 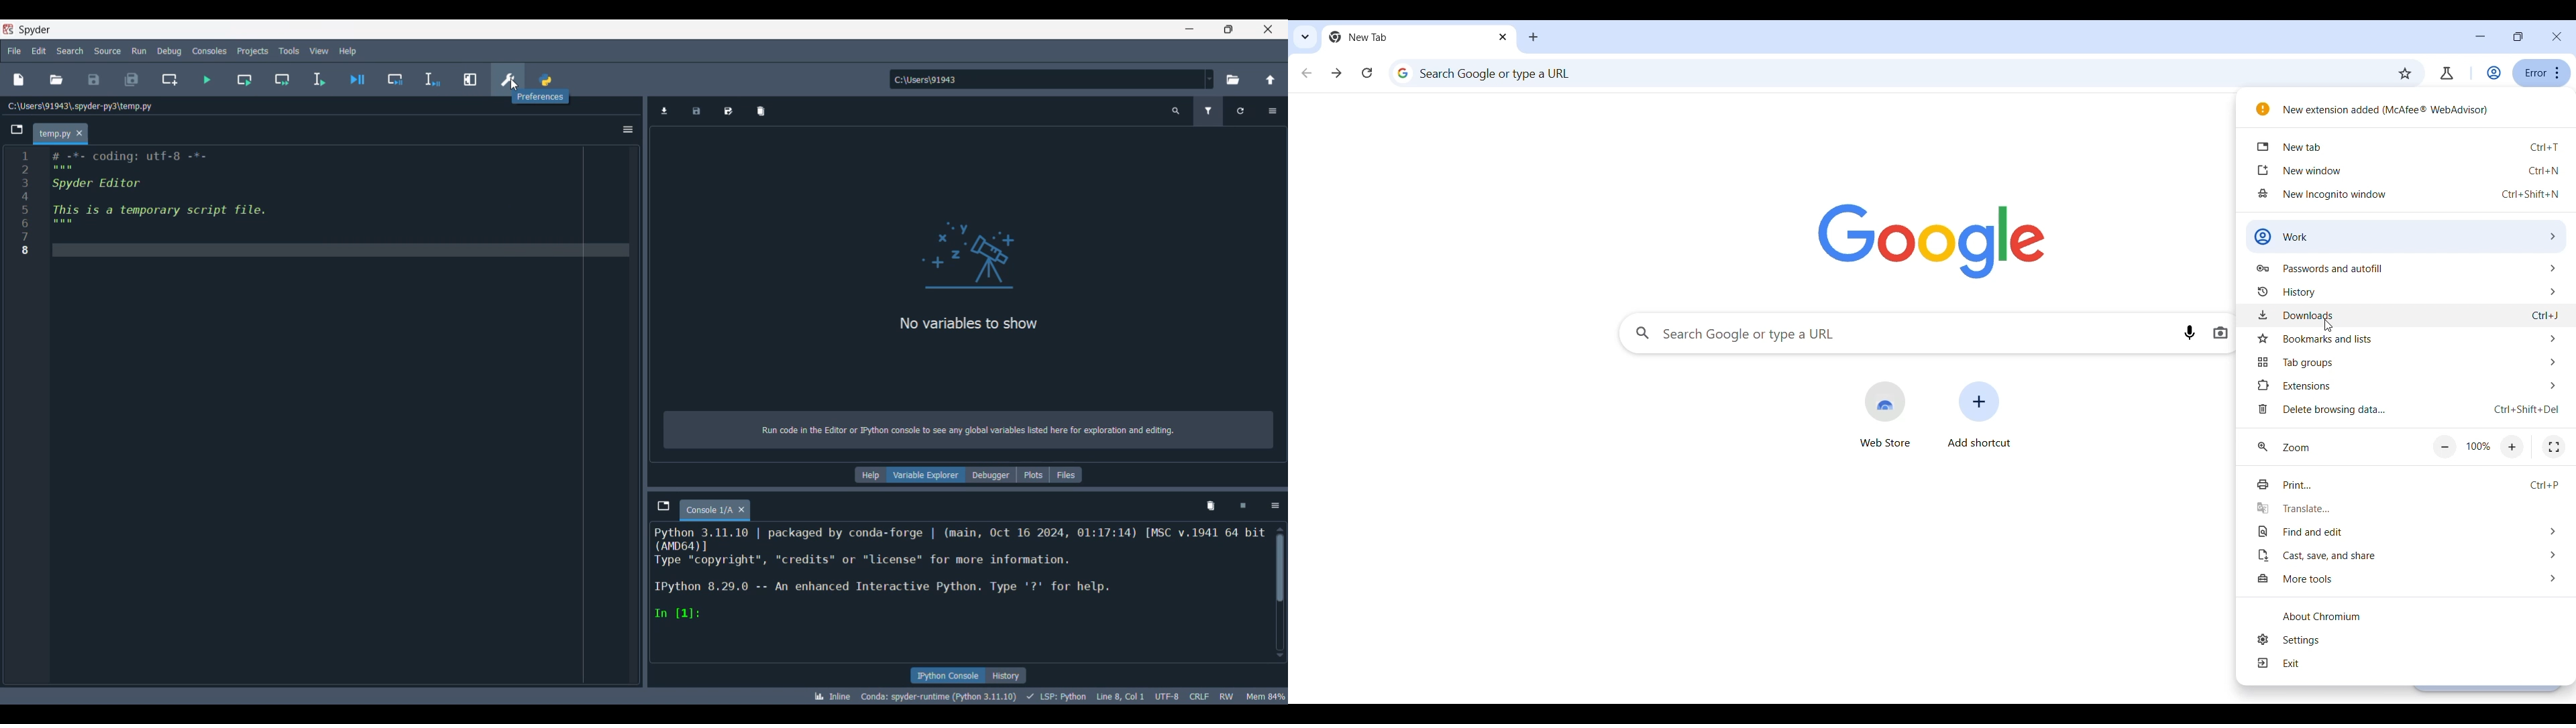 What do you see at coordinates (108, 51) in the screenshot?
I see `Source menu` at bounding box center [108, 51].